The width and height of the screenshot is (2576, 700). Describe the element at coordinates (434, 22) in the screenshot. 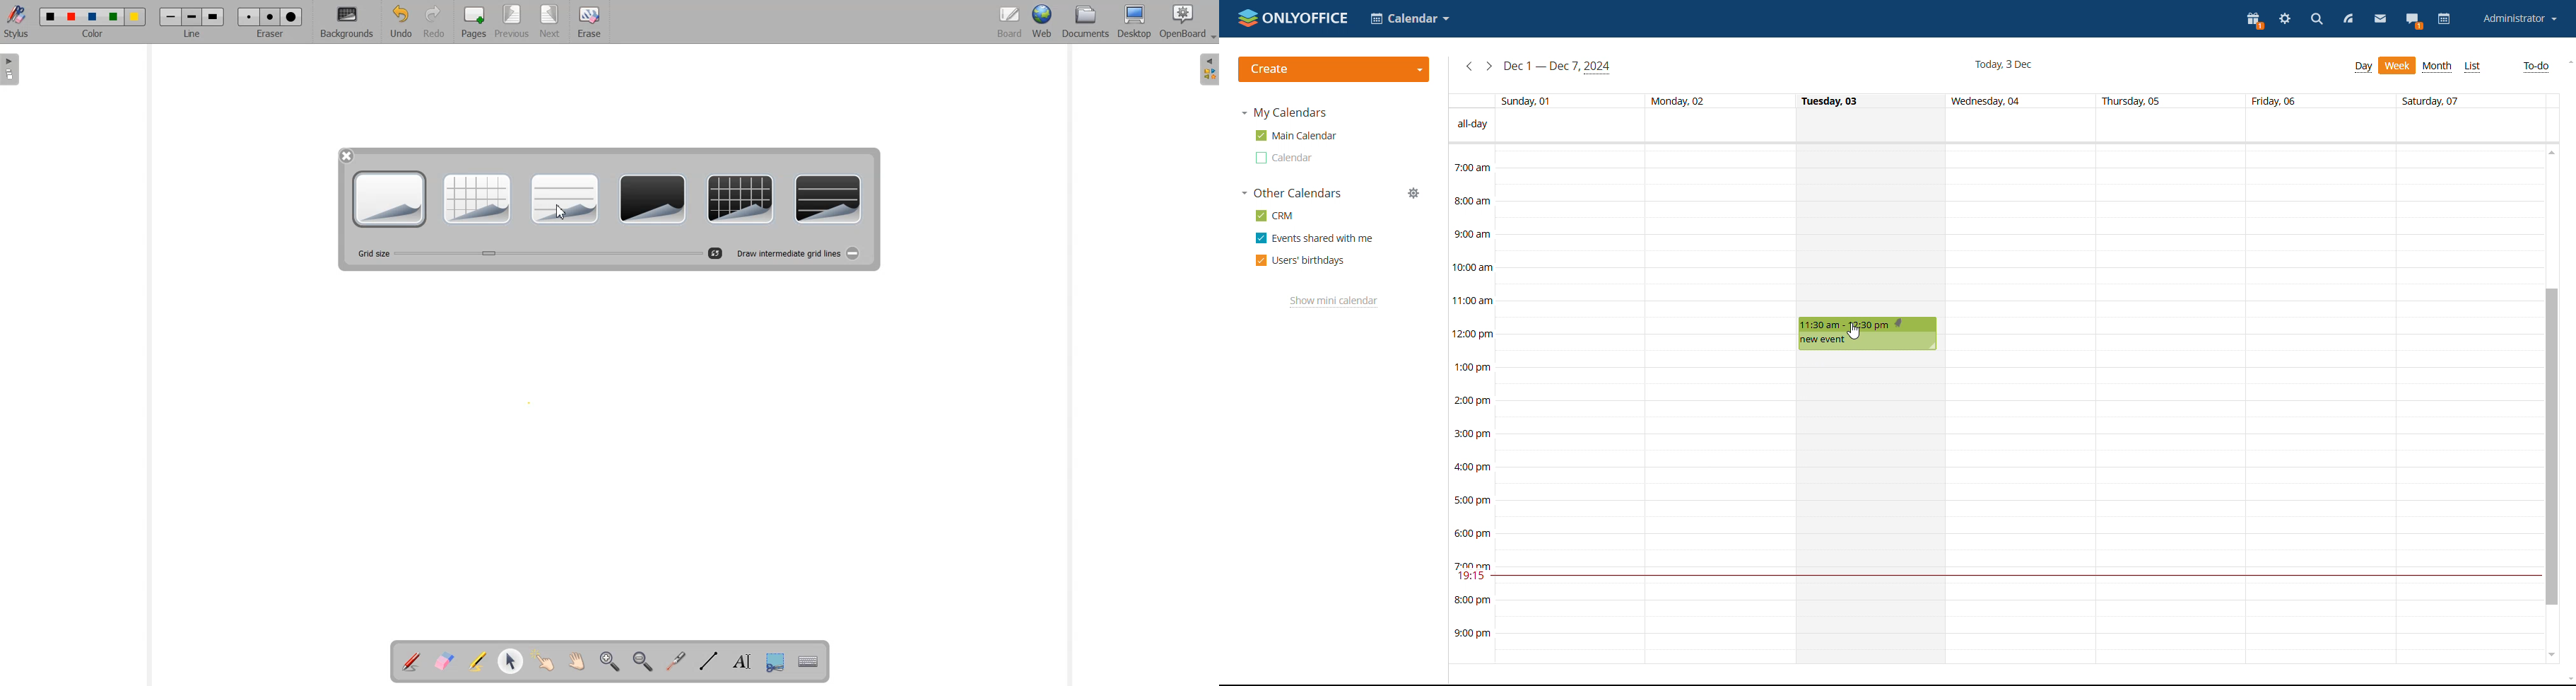

I see `Redo` at that location.